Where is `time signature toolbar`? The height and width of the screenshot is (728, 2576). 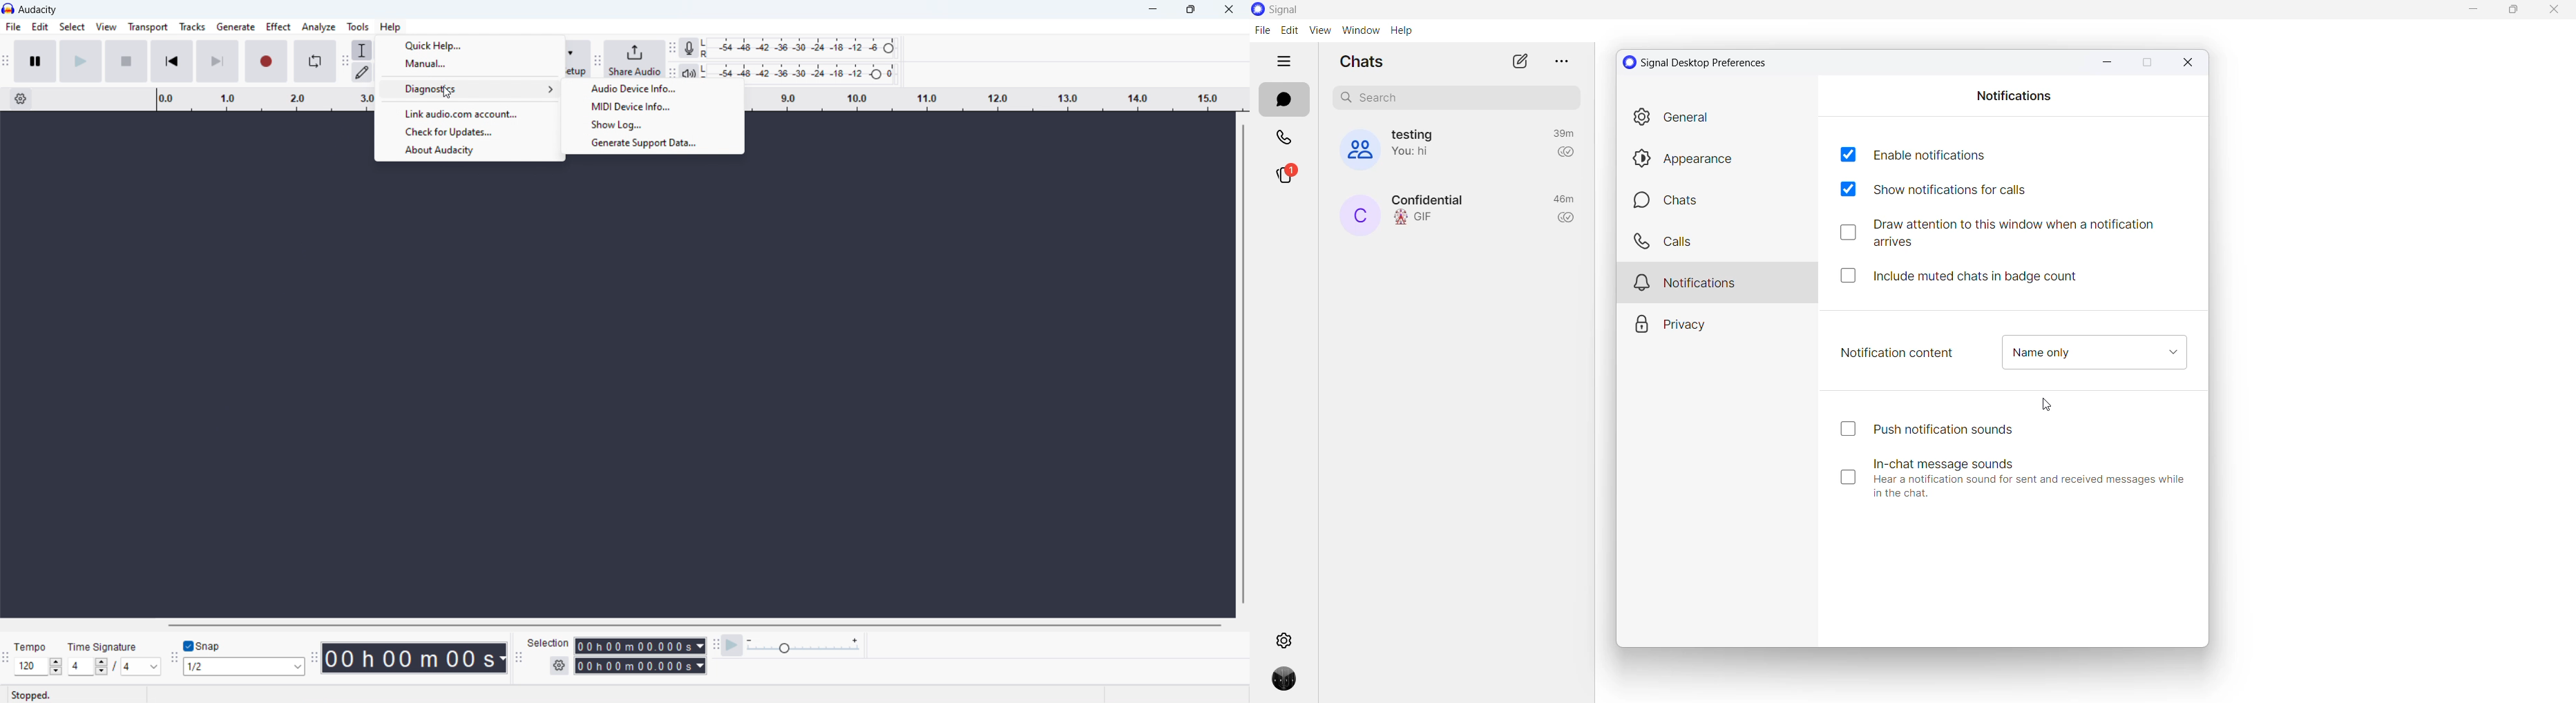
time signature toolbar is located at coordinates (6, 659).